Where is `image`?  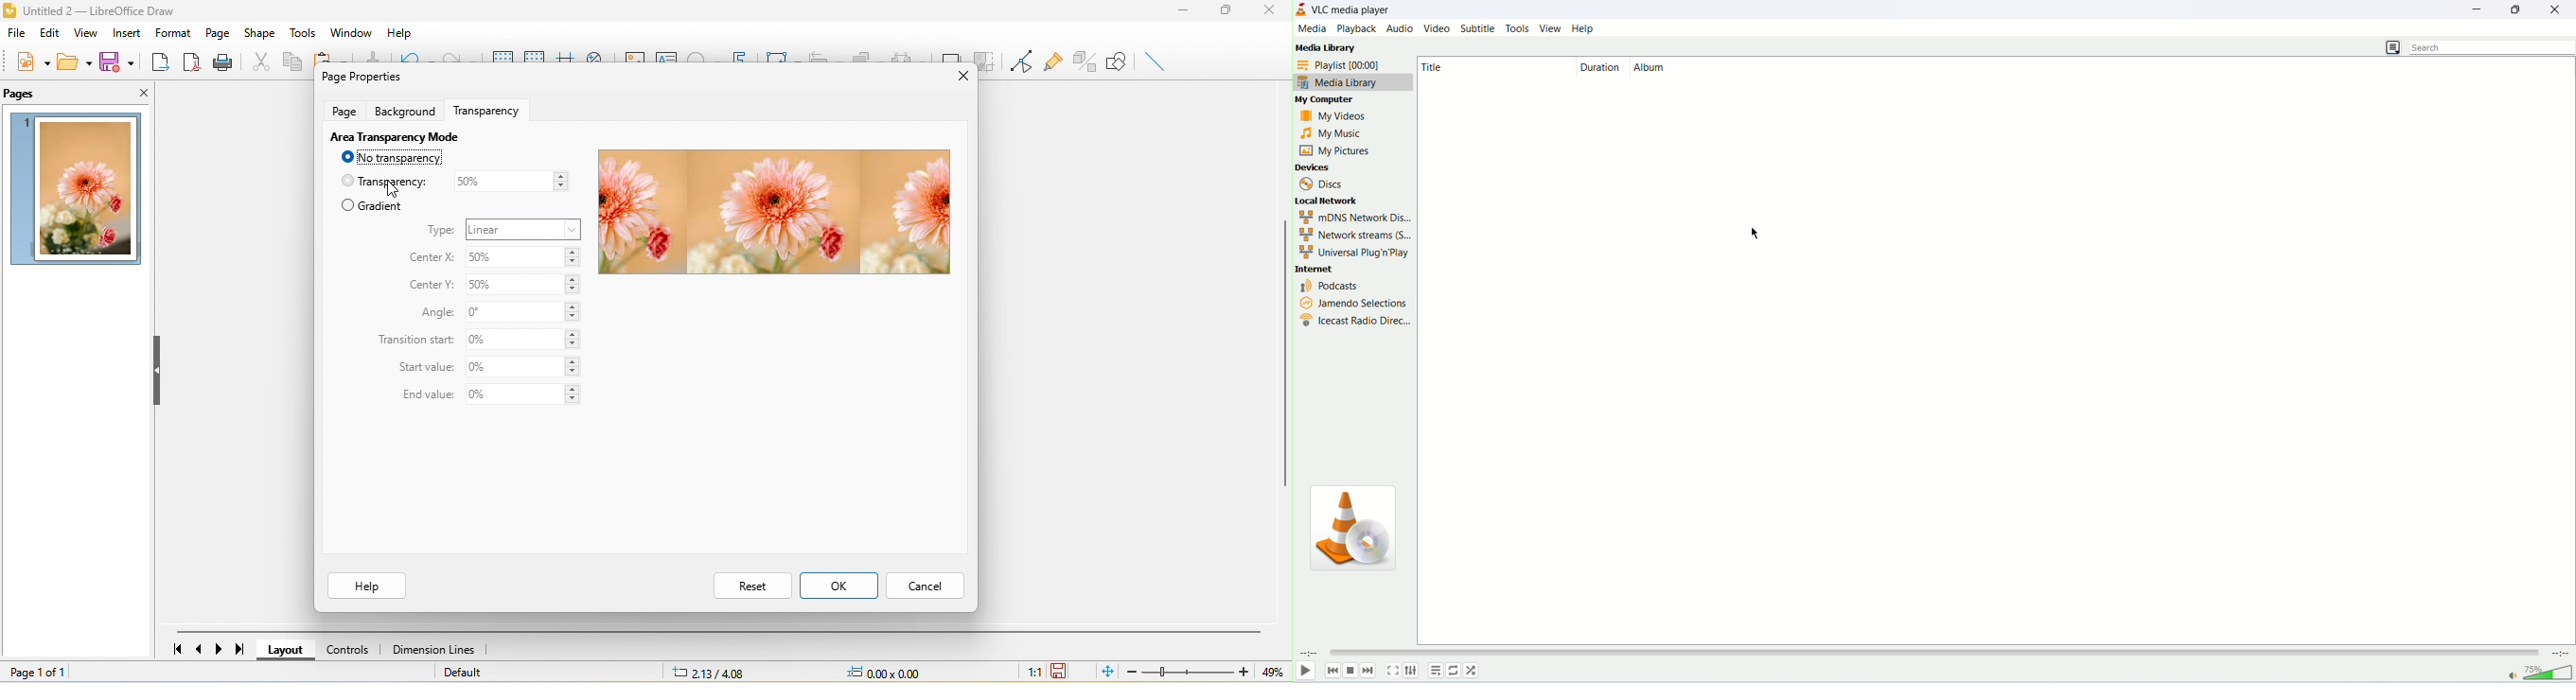 image is located at coordinates (1355, 530).